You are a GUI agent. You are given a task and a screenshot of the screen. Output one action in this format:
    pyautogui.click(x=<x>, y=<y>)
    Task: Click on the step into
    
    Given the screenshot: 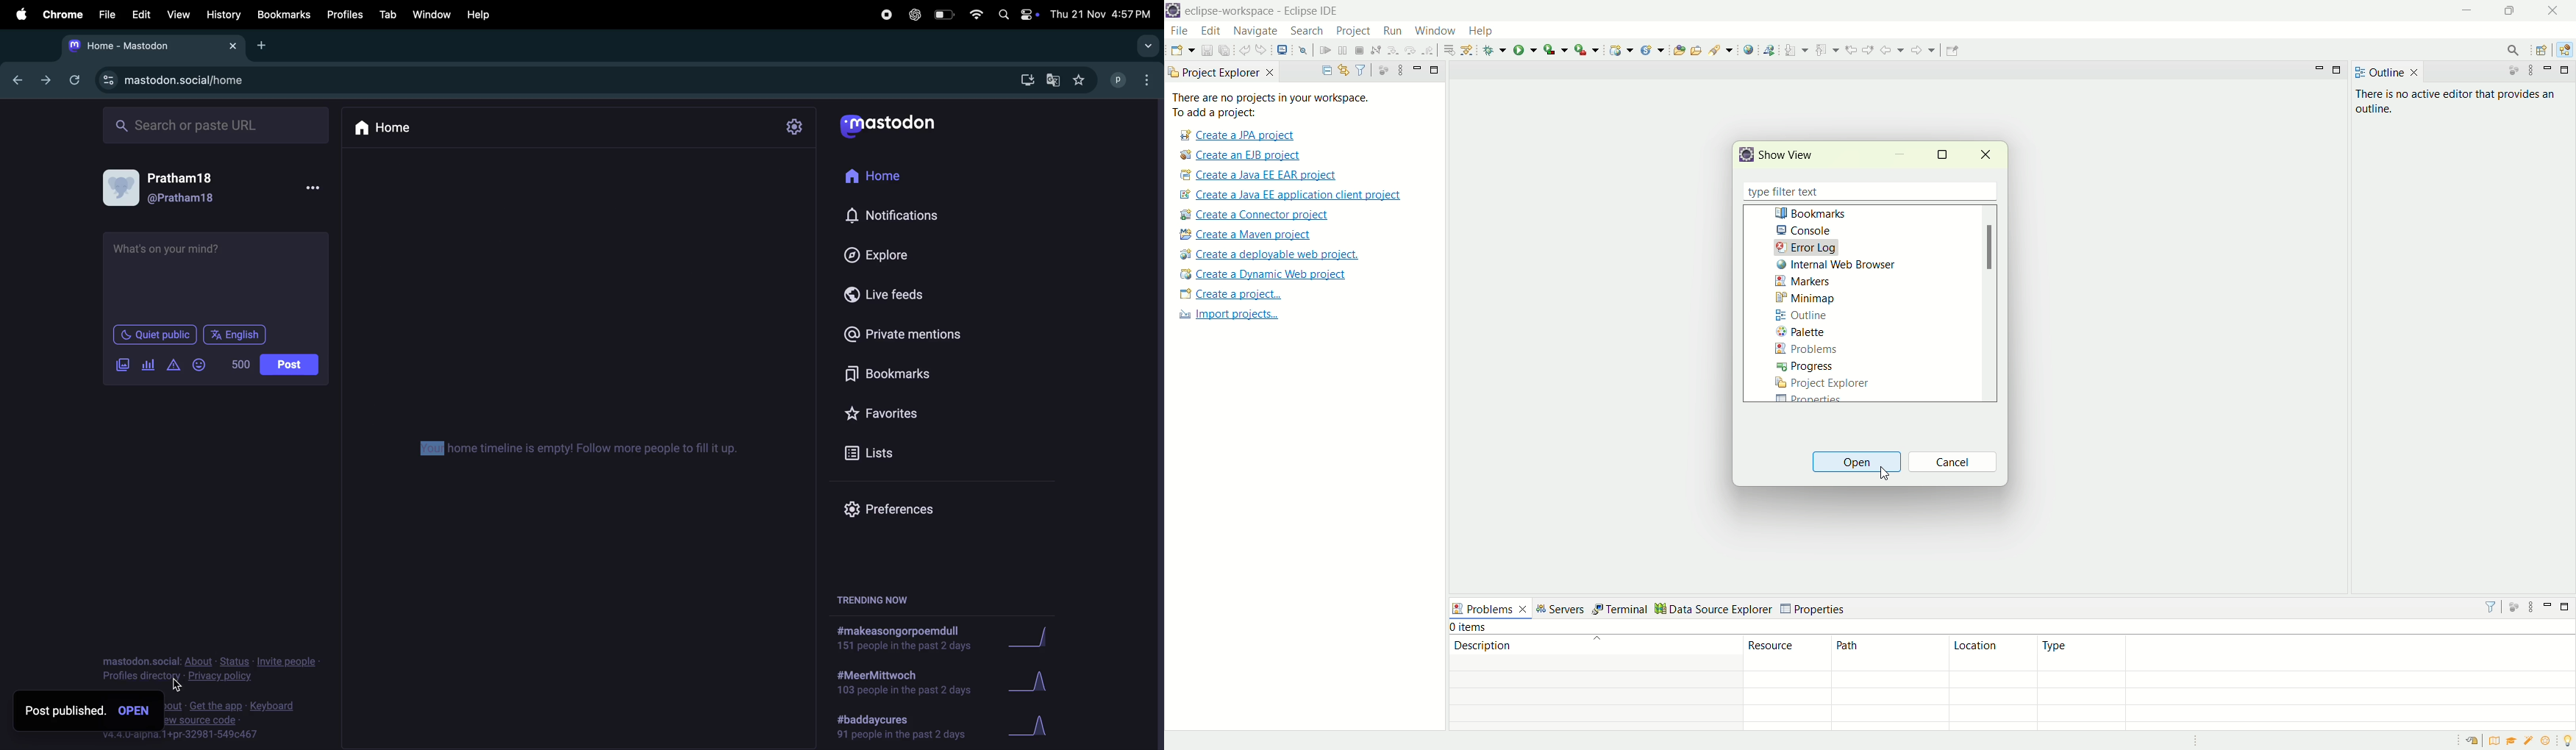 What is the action you would take?
    pyautogui.click(x=1391, y=51)
    